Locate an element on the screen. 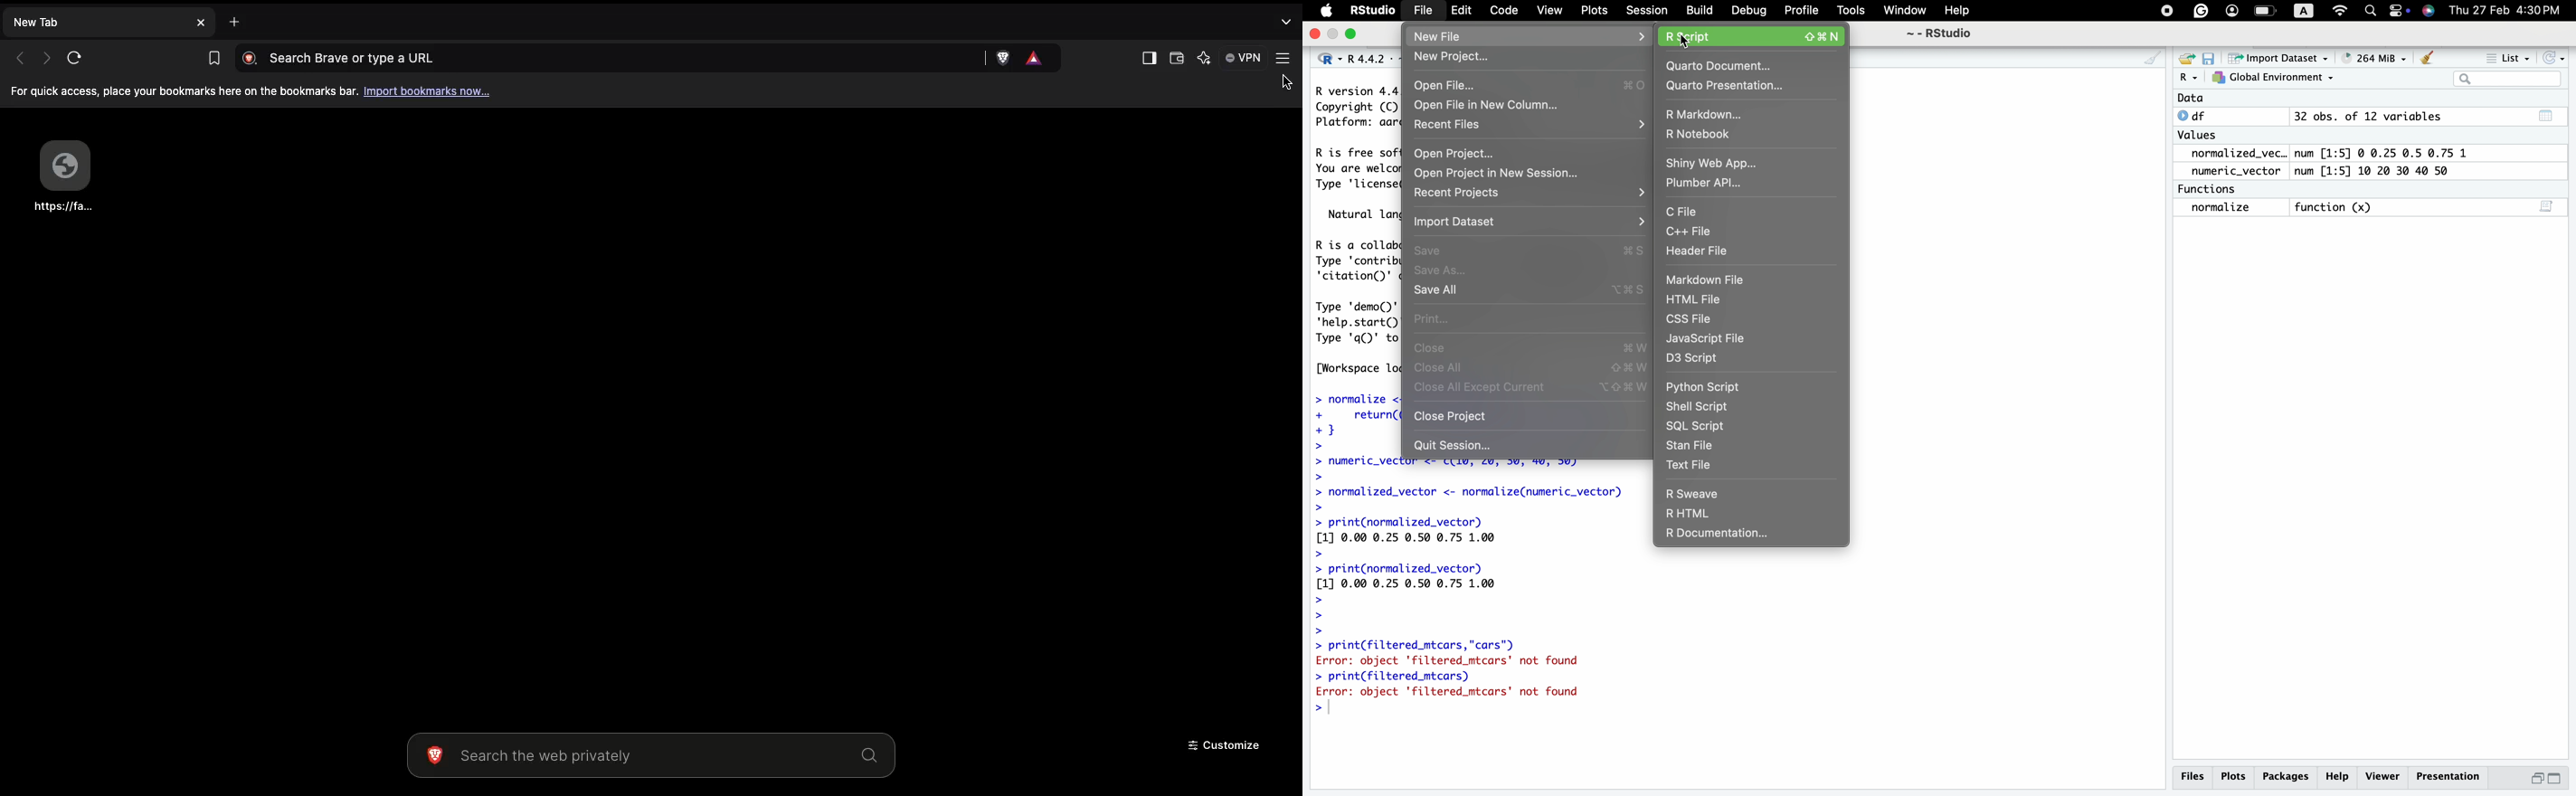 This screenshot has width=2576, height=812. Type 'demo()'
'help.start(Q)
Type 'q()' to is located at coordinates (1358, 323).